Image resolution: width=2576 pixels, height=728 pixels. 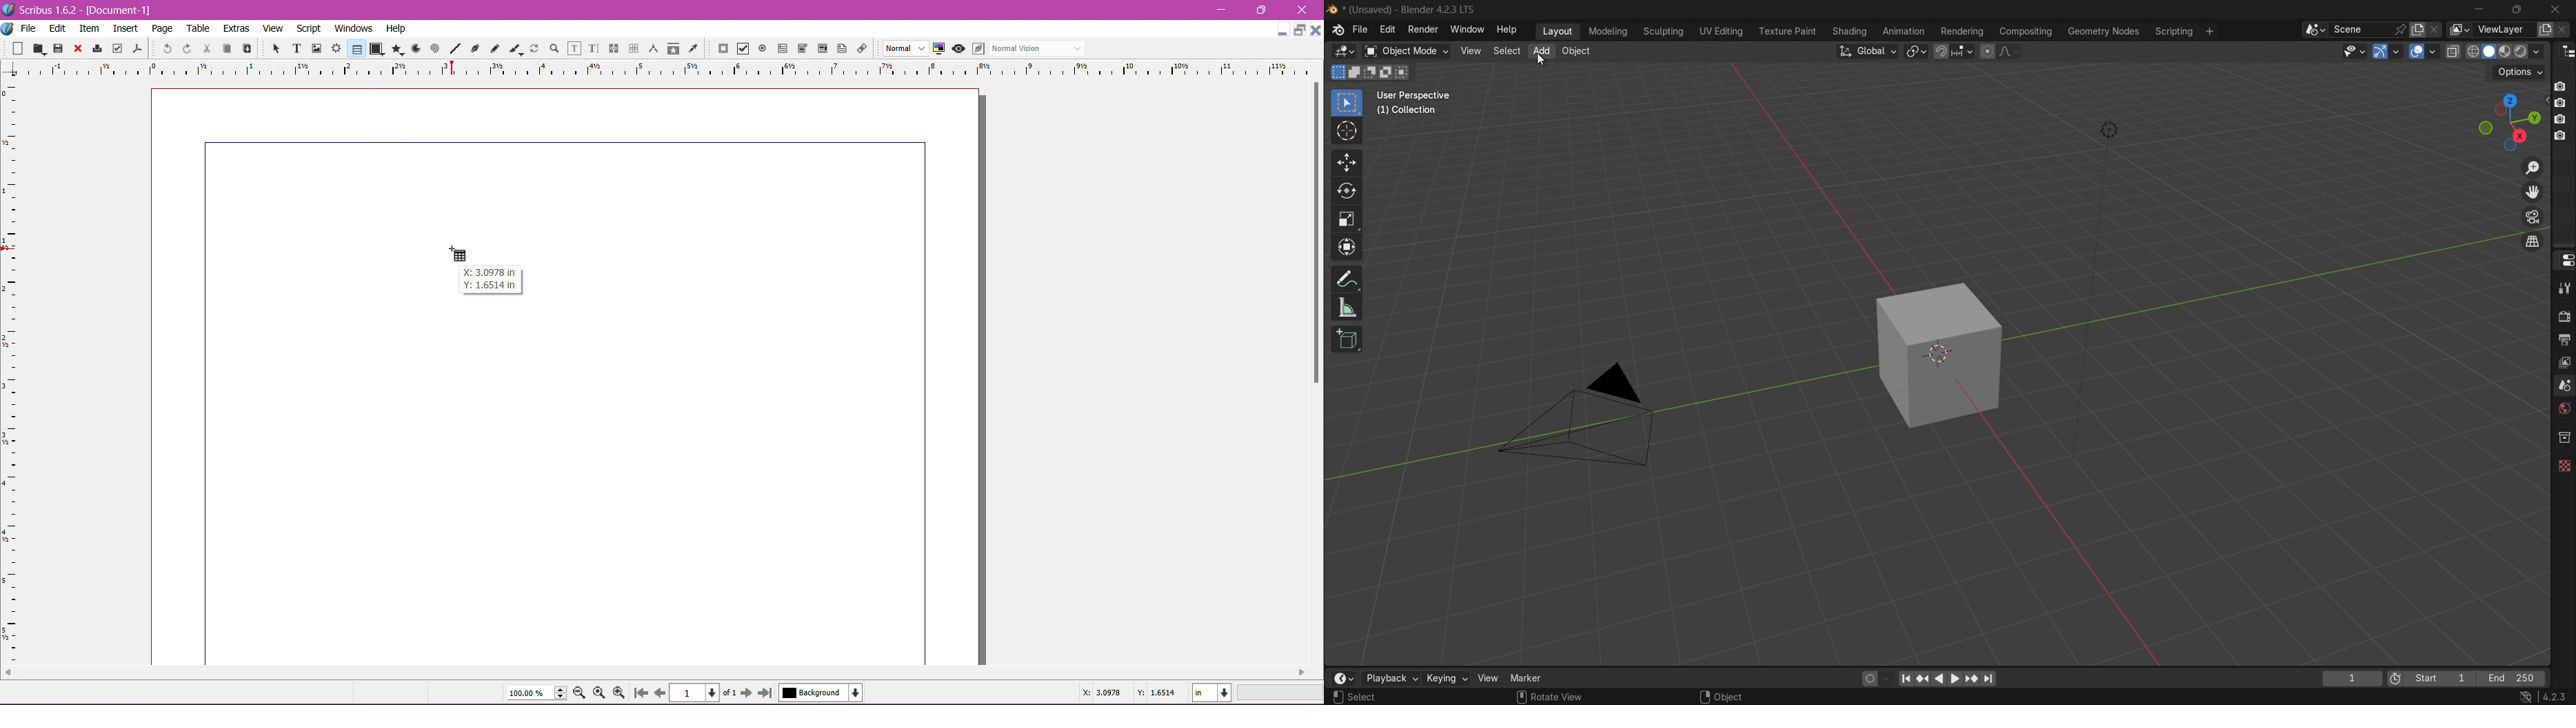 I want to click on Unlink Text Frames, so click(x=632, y=50).